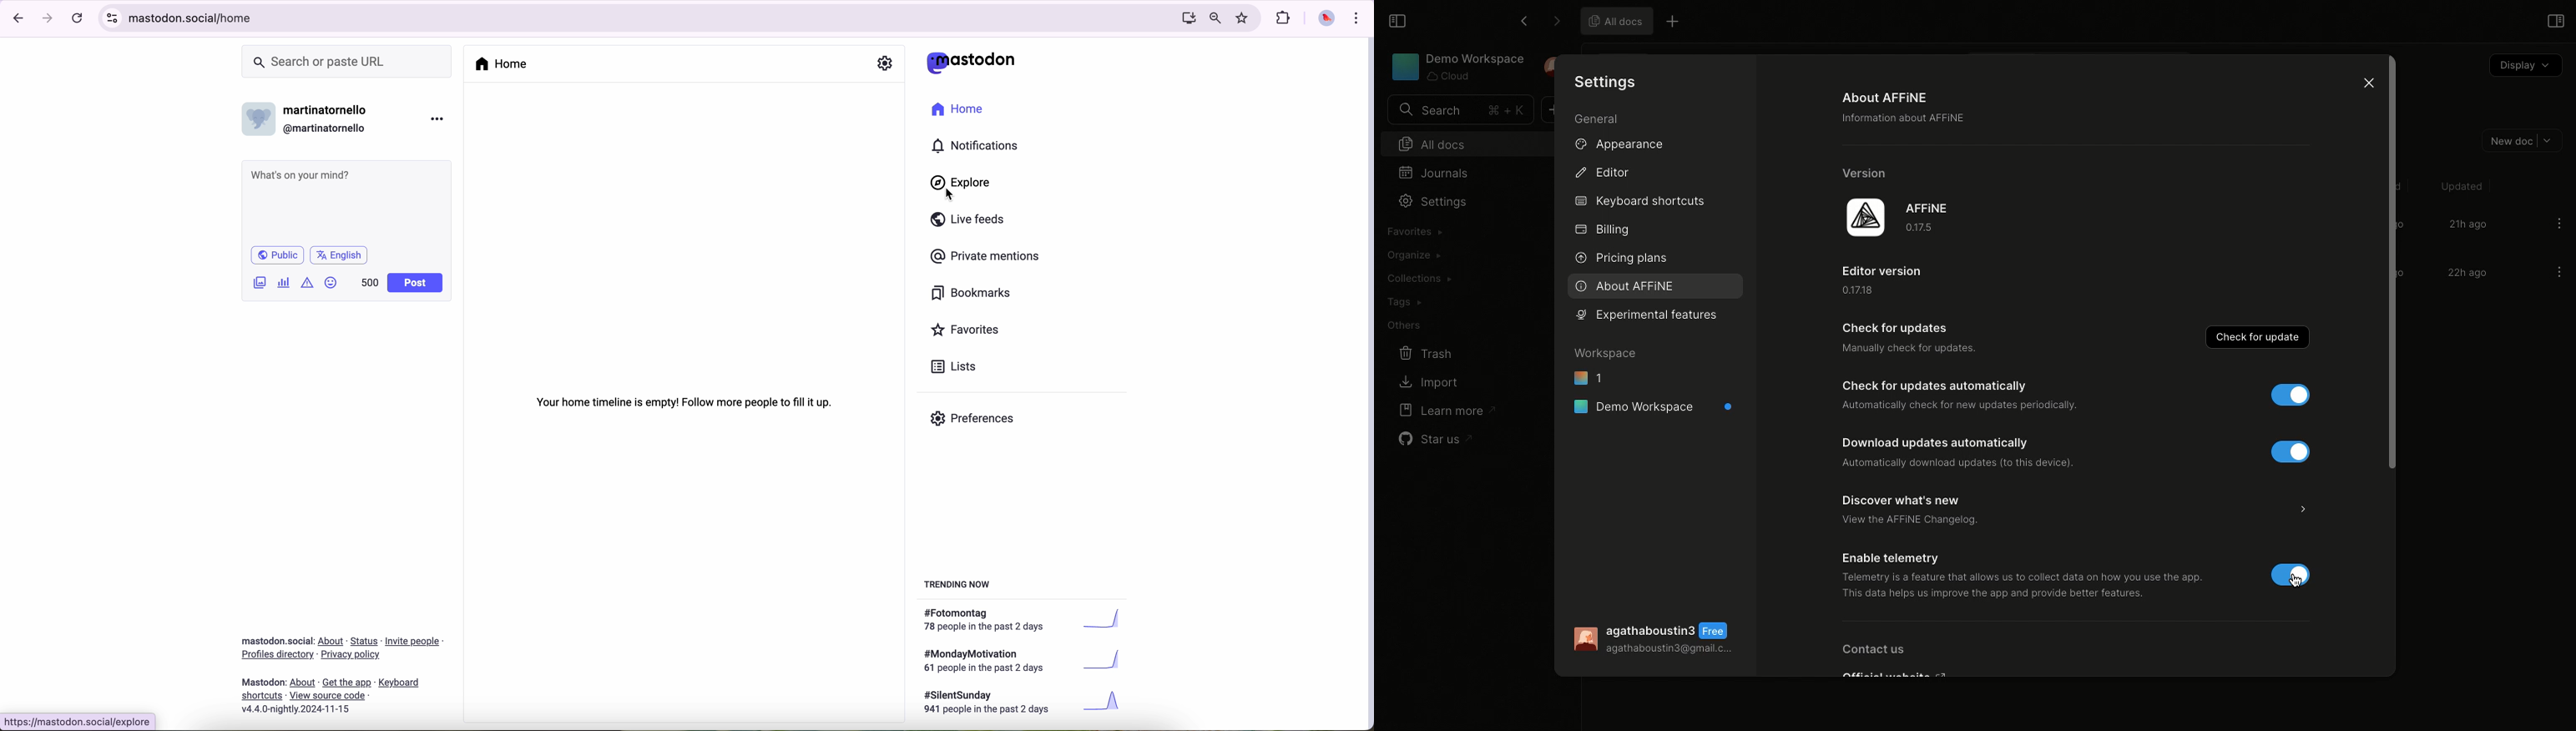 Image resolution: width=2576 pixels, height=756 pixels. I want to click on Contact us, so click(1892, 658).